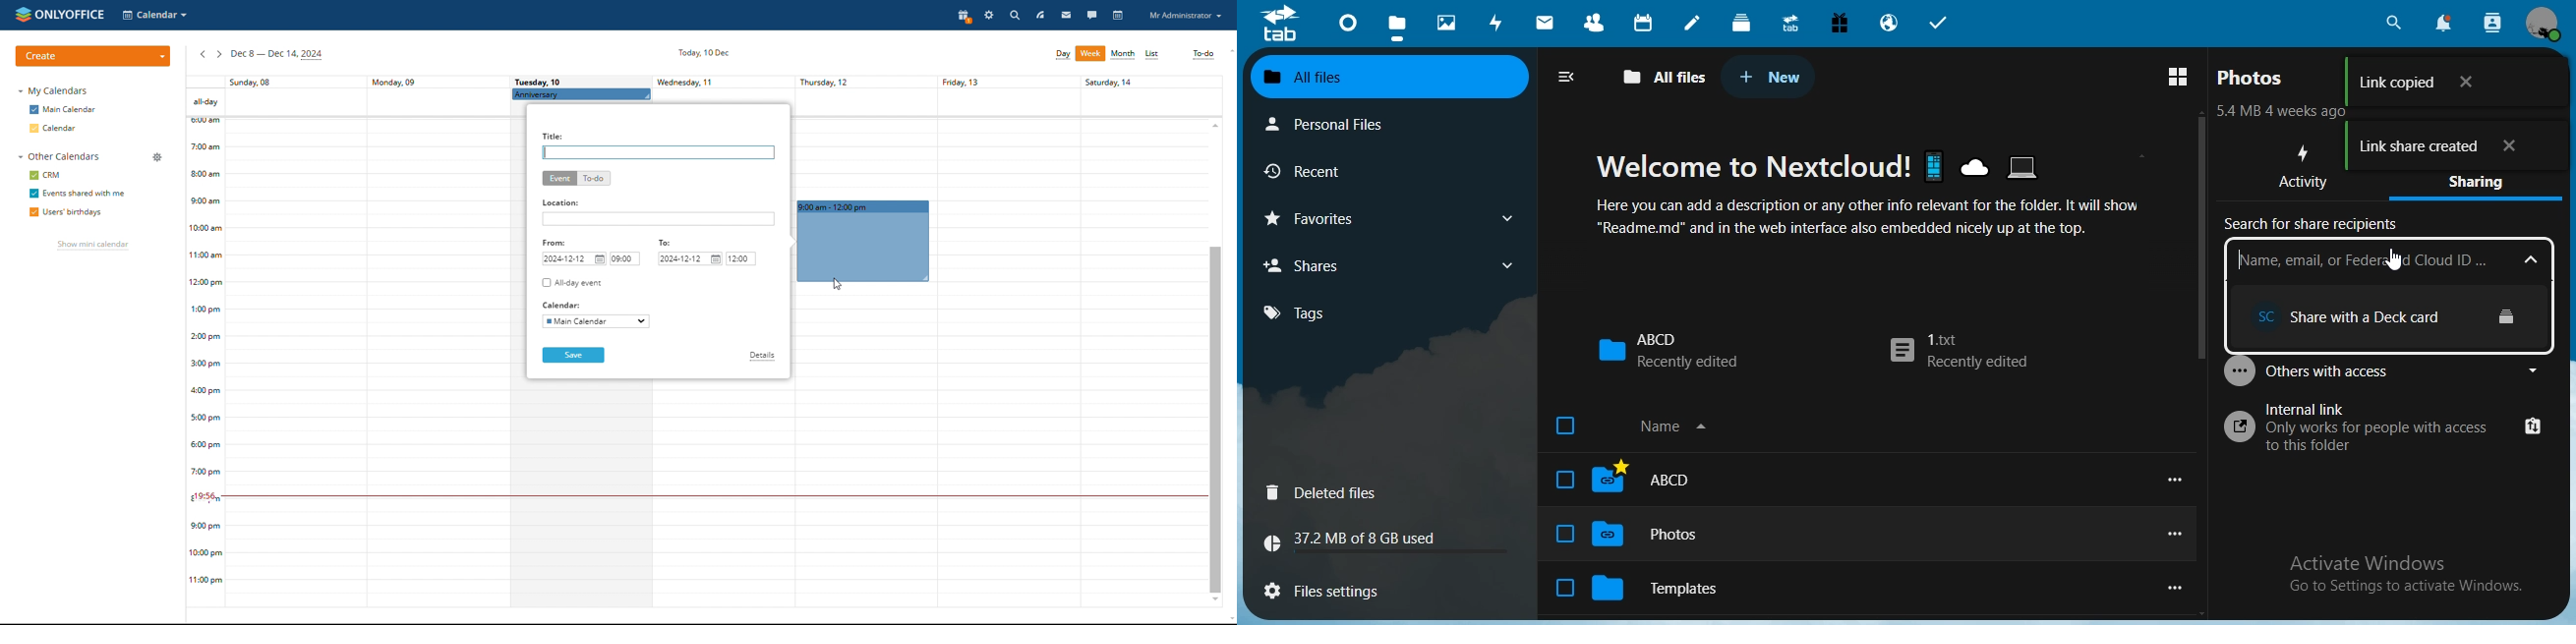 The height and width of the screenshot is (644, 2576). Describe the element at coordinates (1091, 53) in the screenshot. I see `week view` at that location.